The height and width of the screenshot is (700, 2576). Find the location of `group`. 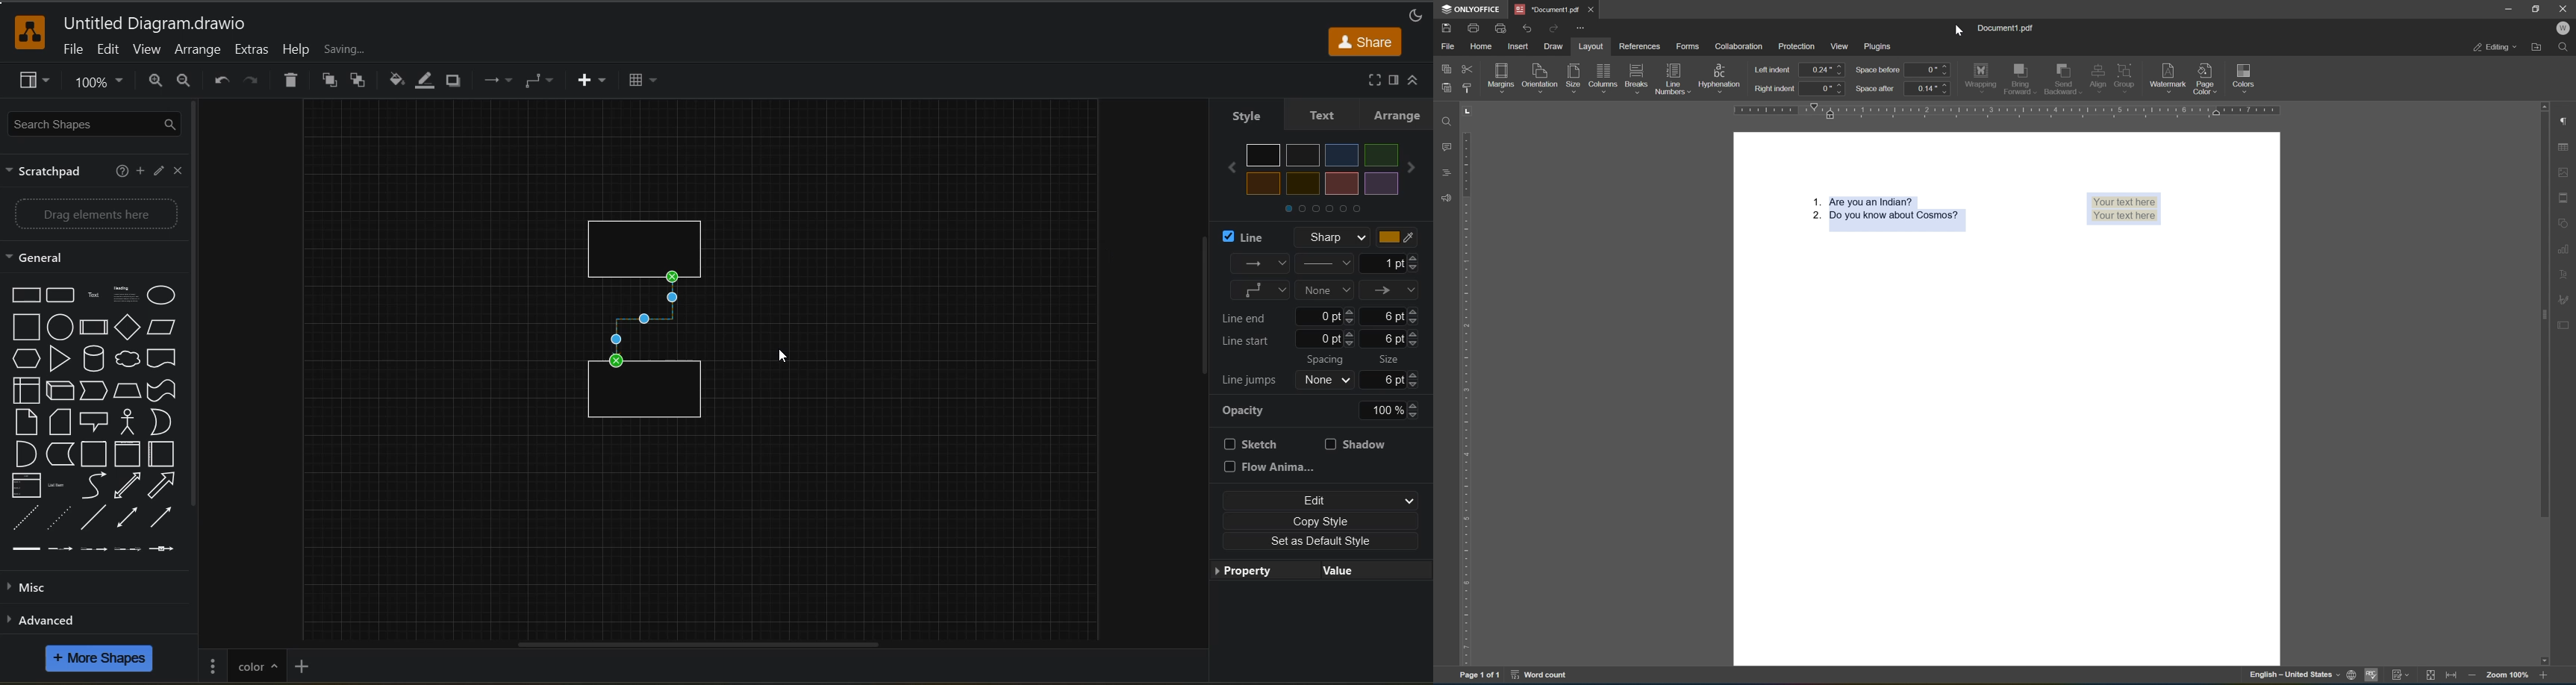

group is located at coordinates (2129, 75).